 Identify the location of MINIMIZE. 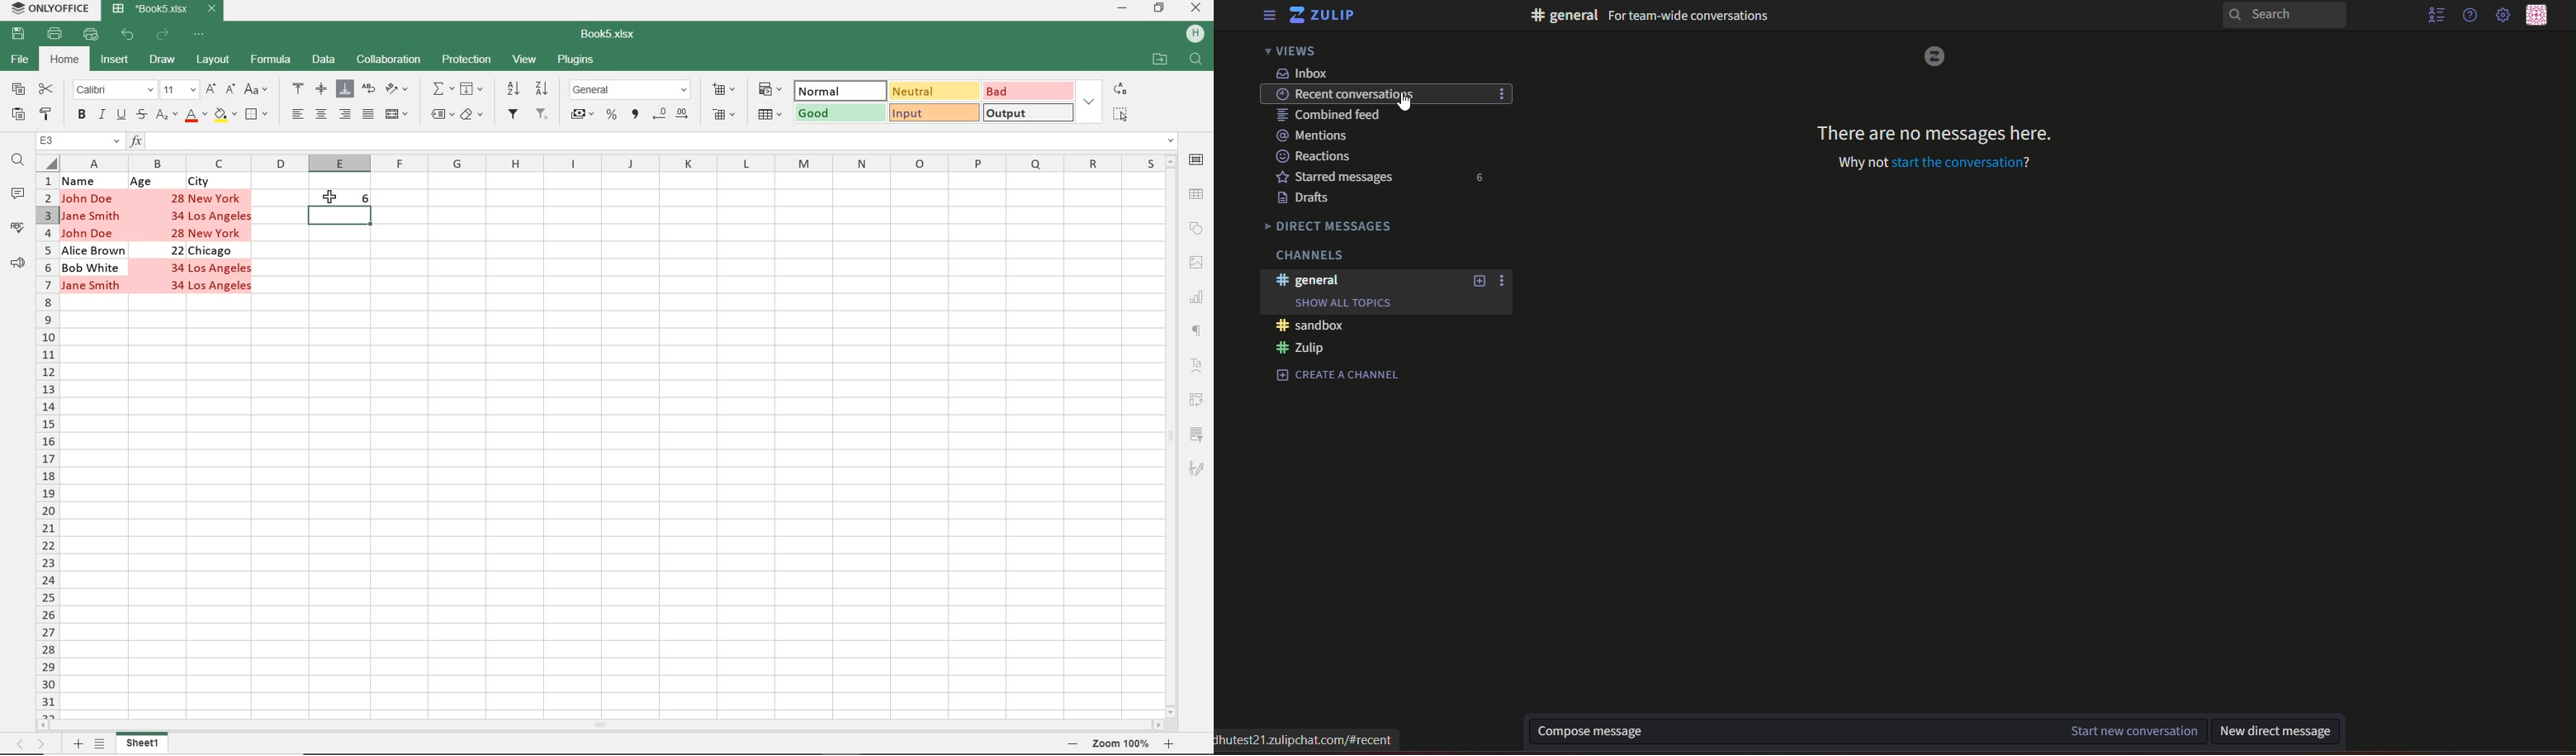
(1122, 7).